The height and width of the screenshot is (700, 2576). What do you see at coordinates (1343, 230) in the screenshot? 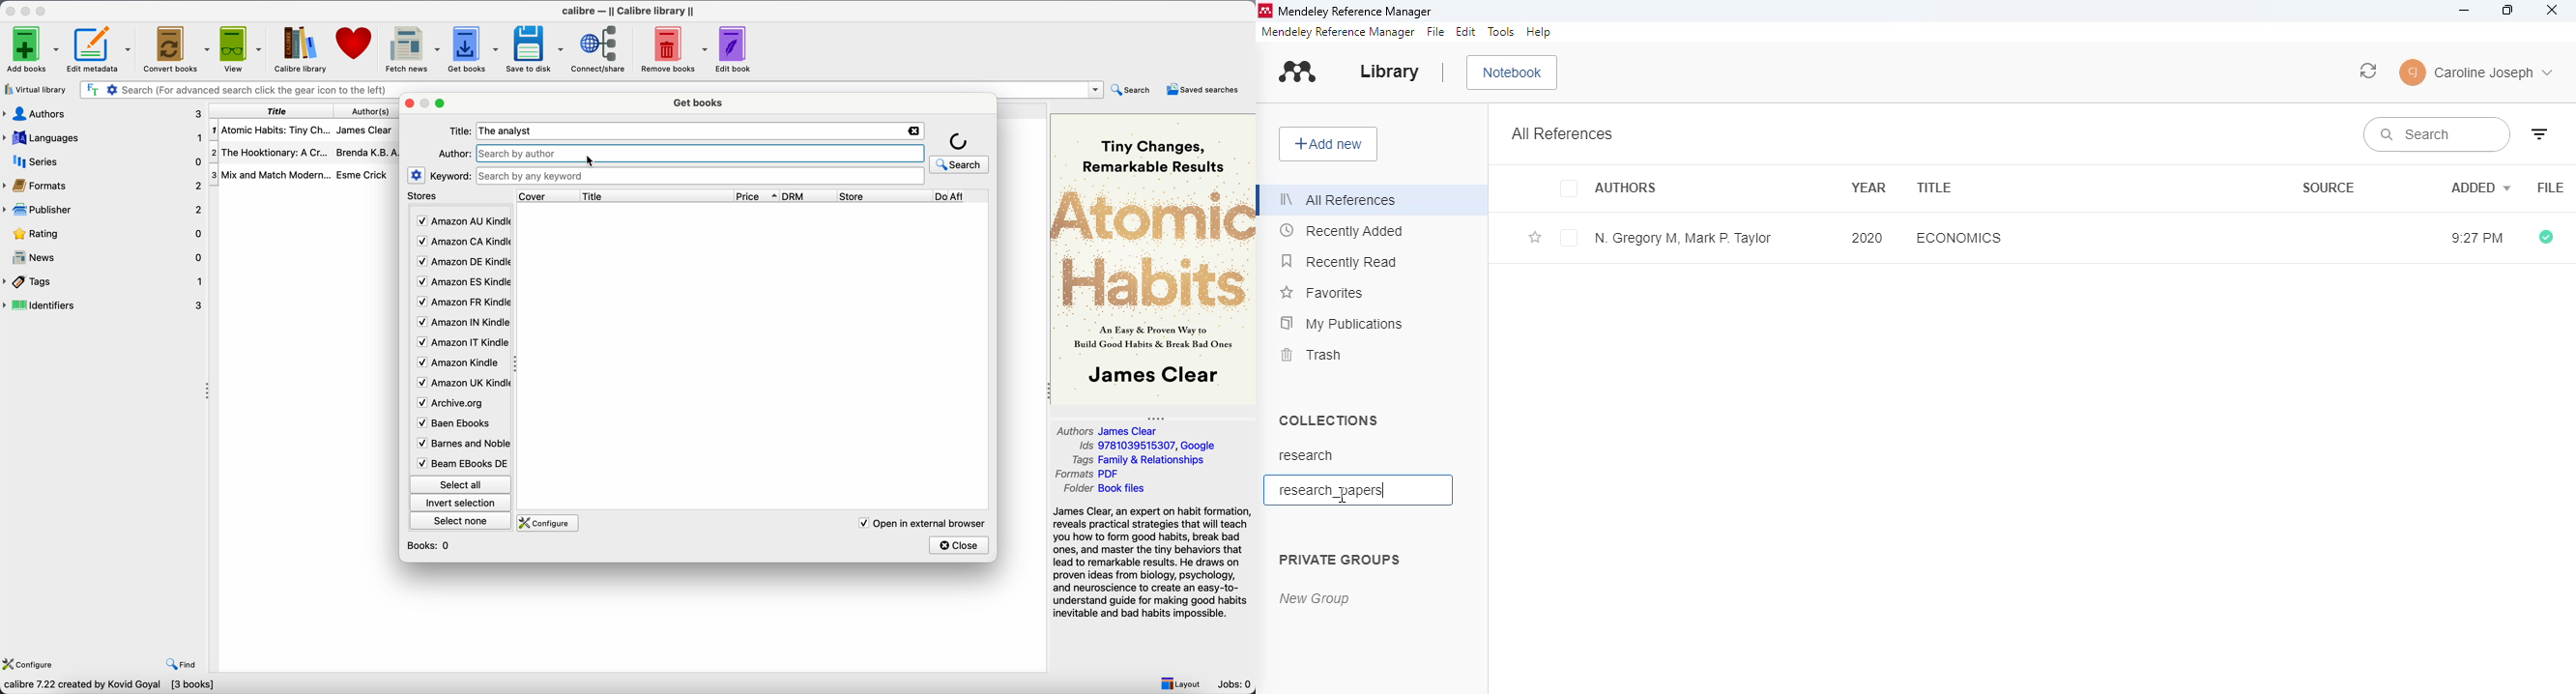
I see `recently added` at bounding box center [1343, 230].